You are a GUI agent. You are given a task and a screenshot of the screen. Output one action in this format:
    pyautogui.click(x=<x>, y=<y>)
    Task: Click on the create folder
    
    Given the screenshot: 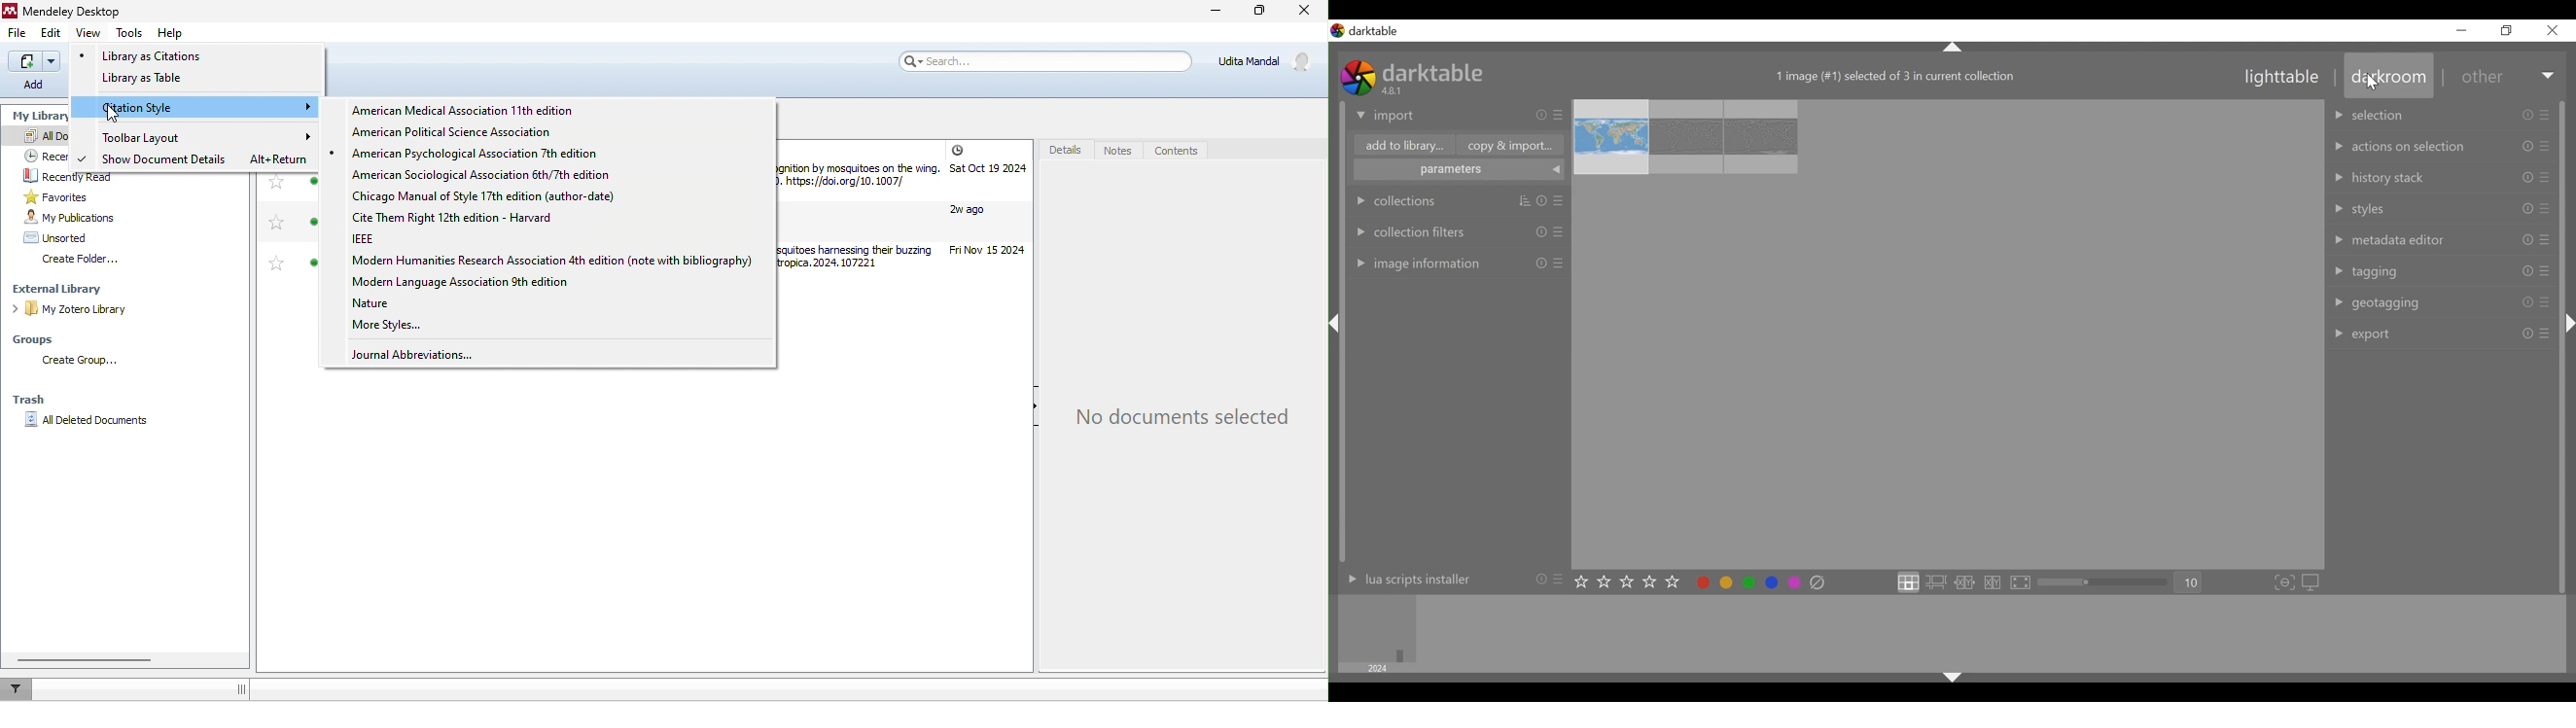 What is the action you would take?
    pyautogui.click(x=83, y=262)
    